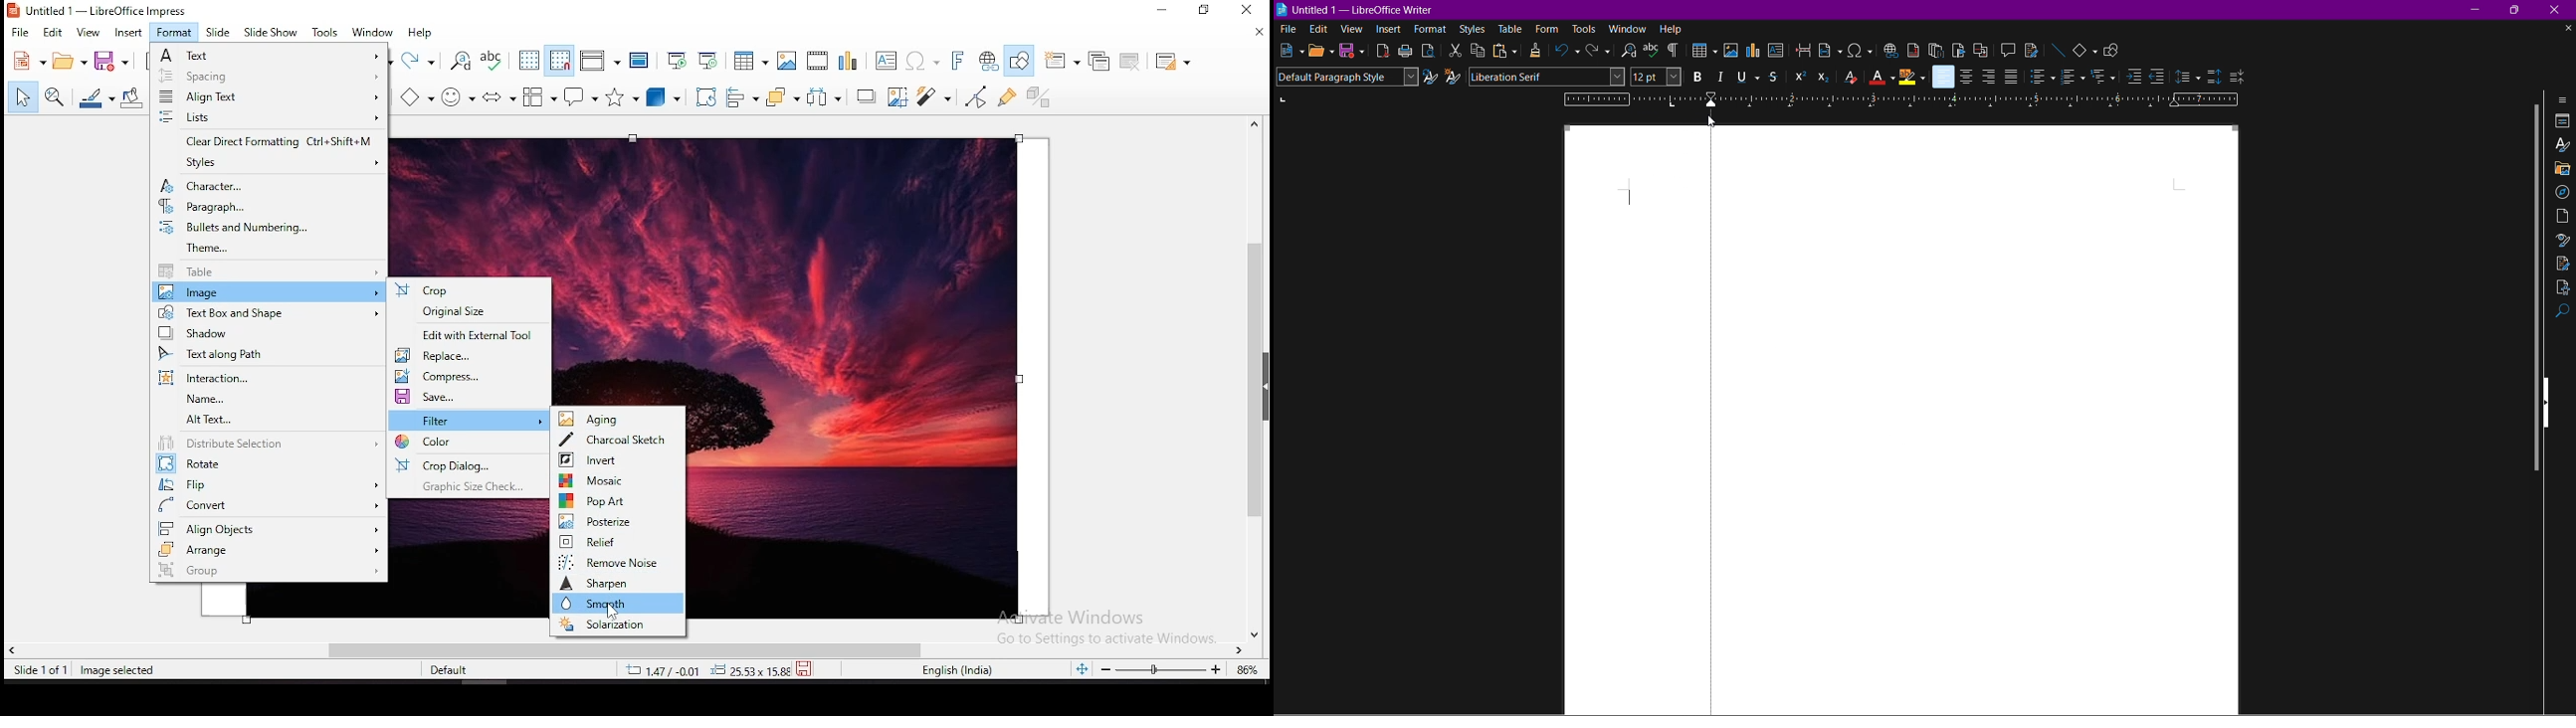 This screenshot has width=2576, height=728. I want to click on Indent, so click(1673, 51).